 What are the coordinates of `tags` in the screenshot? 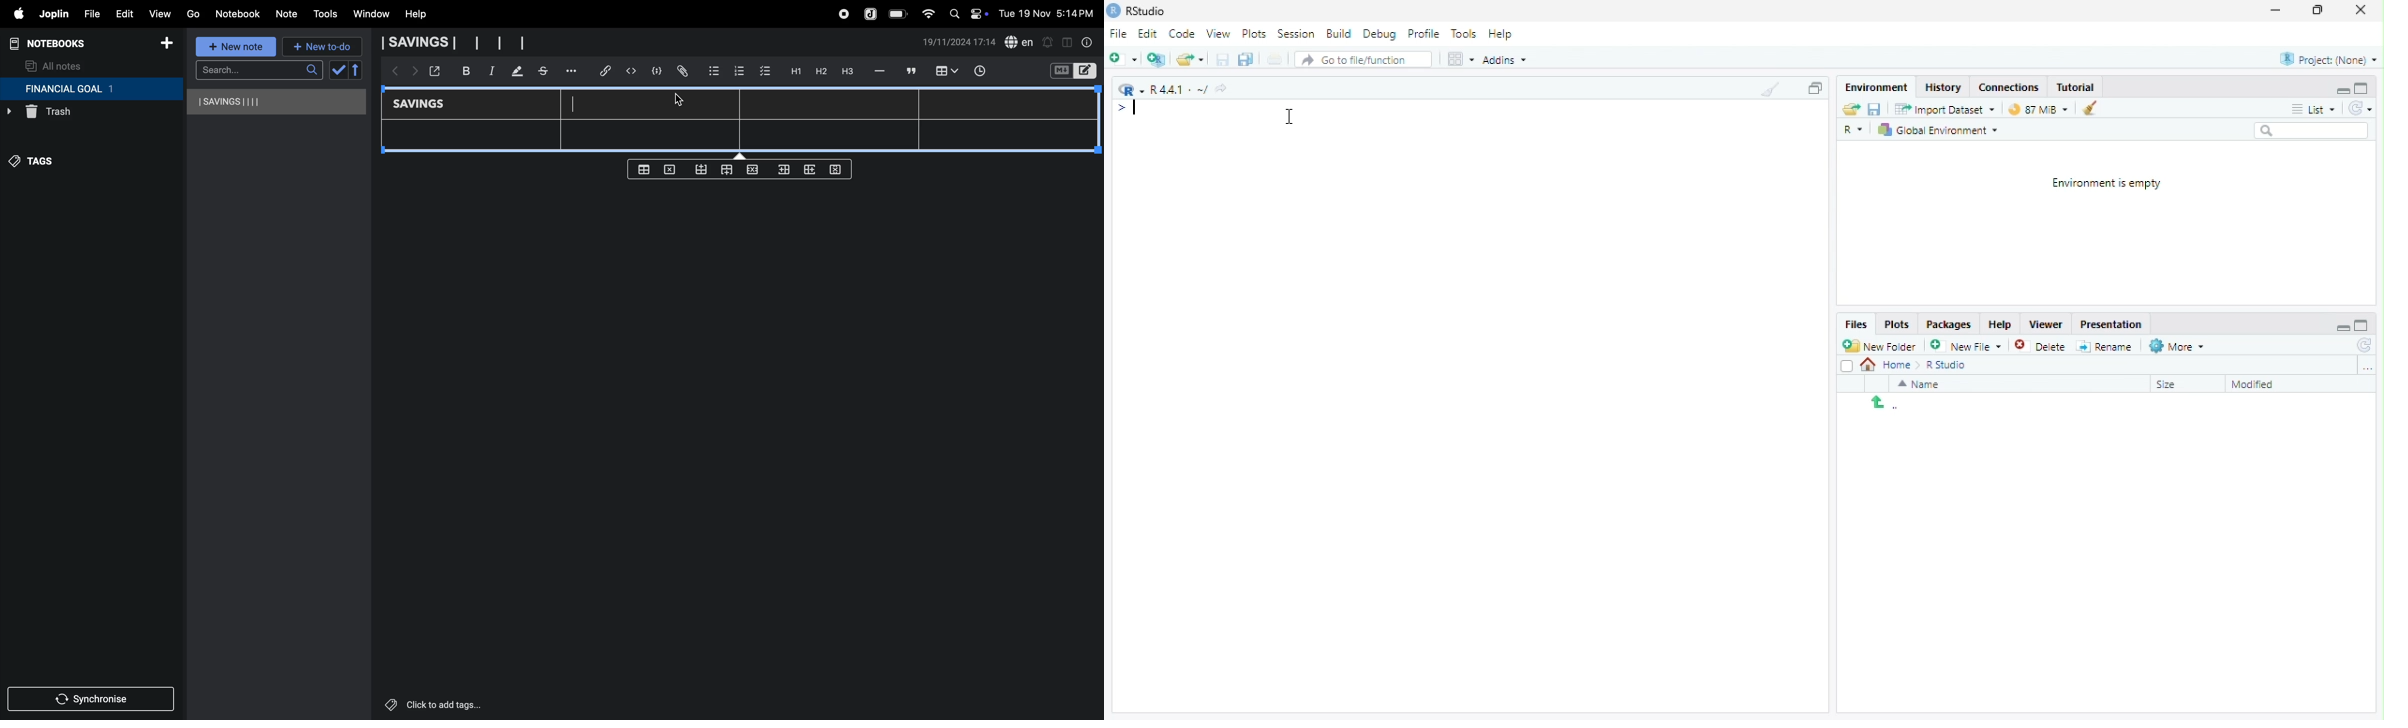 It's located at (38, 166).